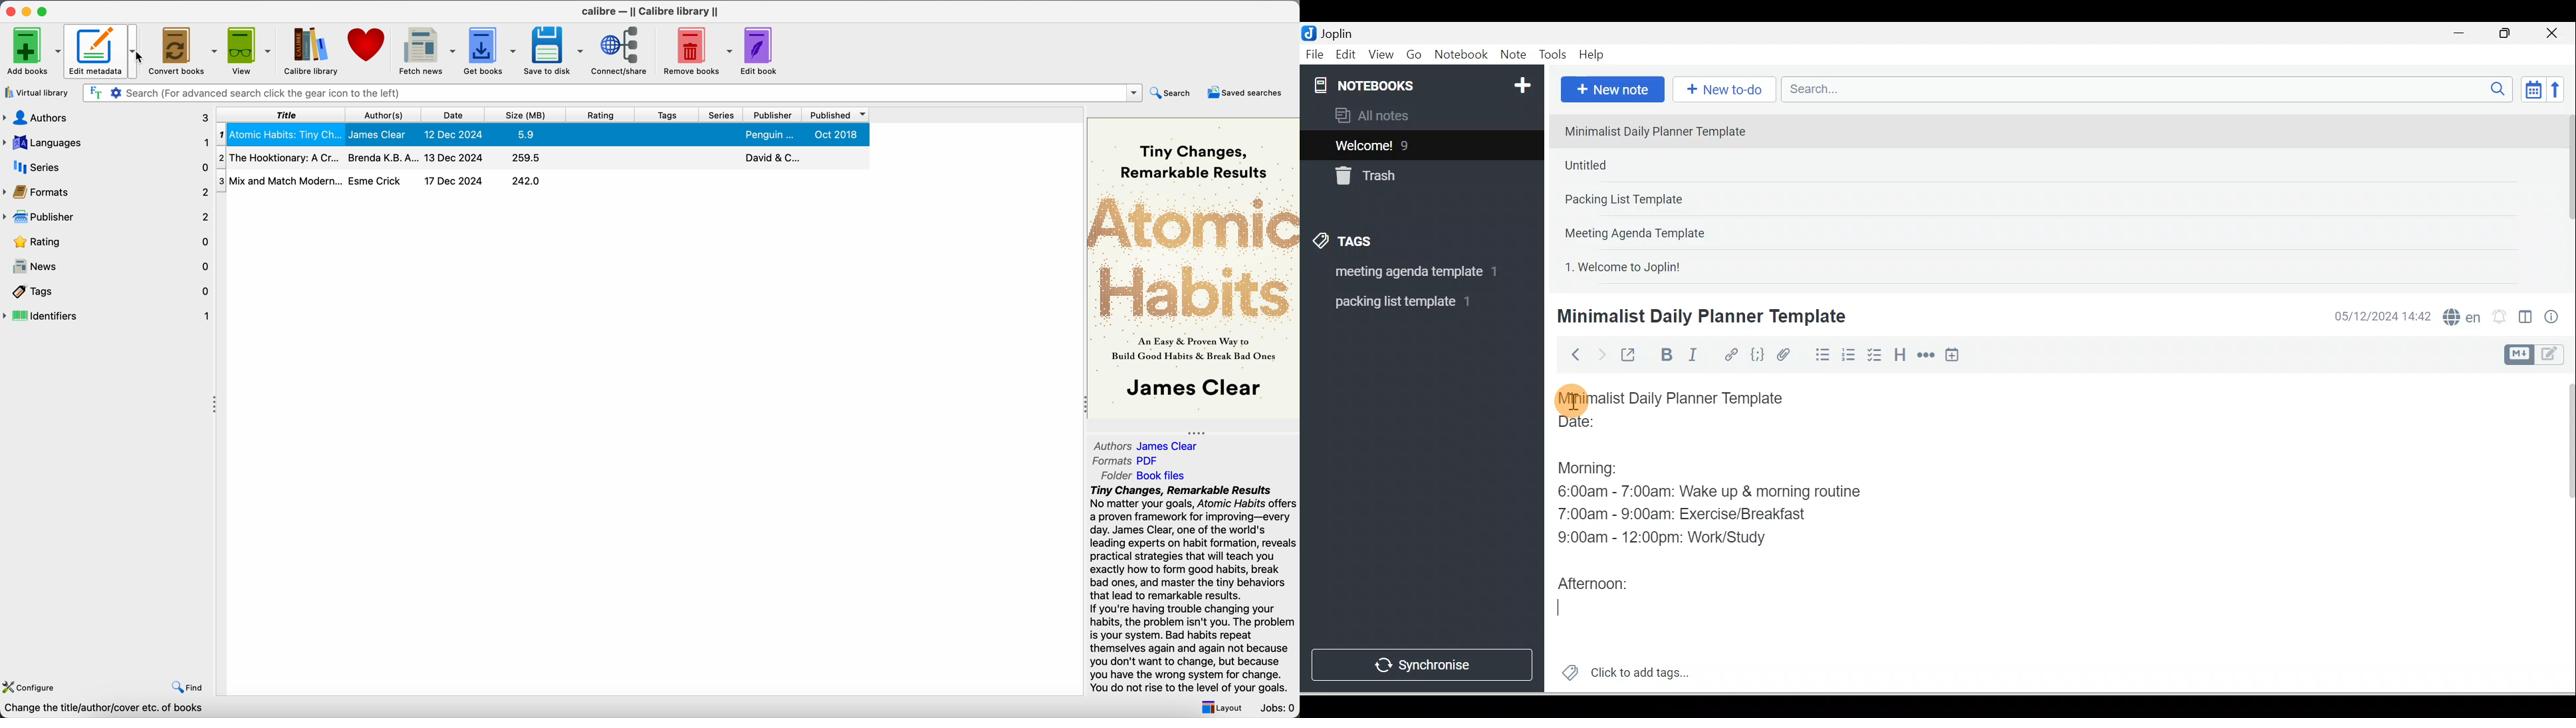 The image size is (2576, 728). What do you see at coordinates (1651, 165) in the screenshot?
I see `Note 2` at bounding box center [1651, 165].